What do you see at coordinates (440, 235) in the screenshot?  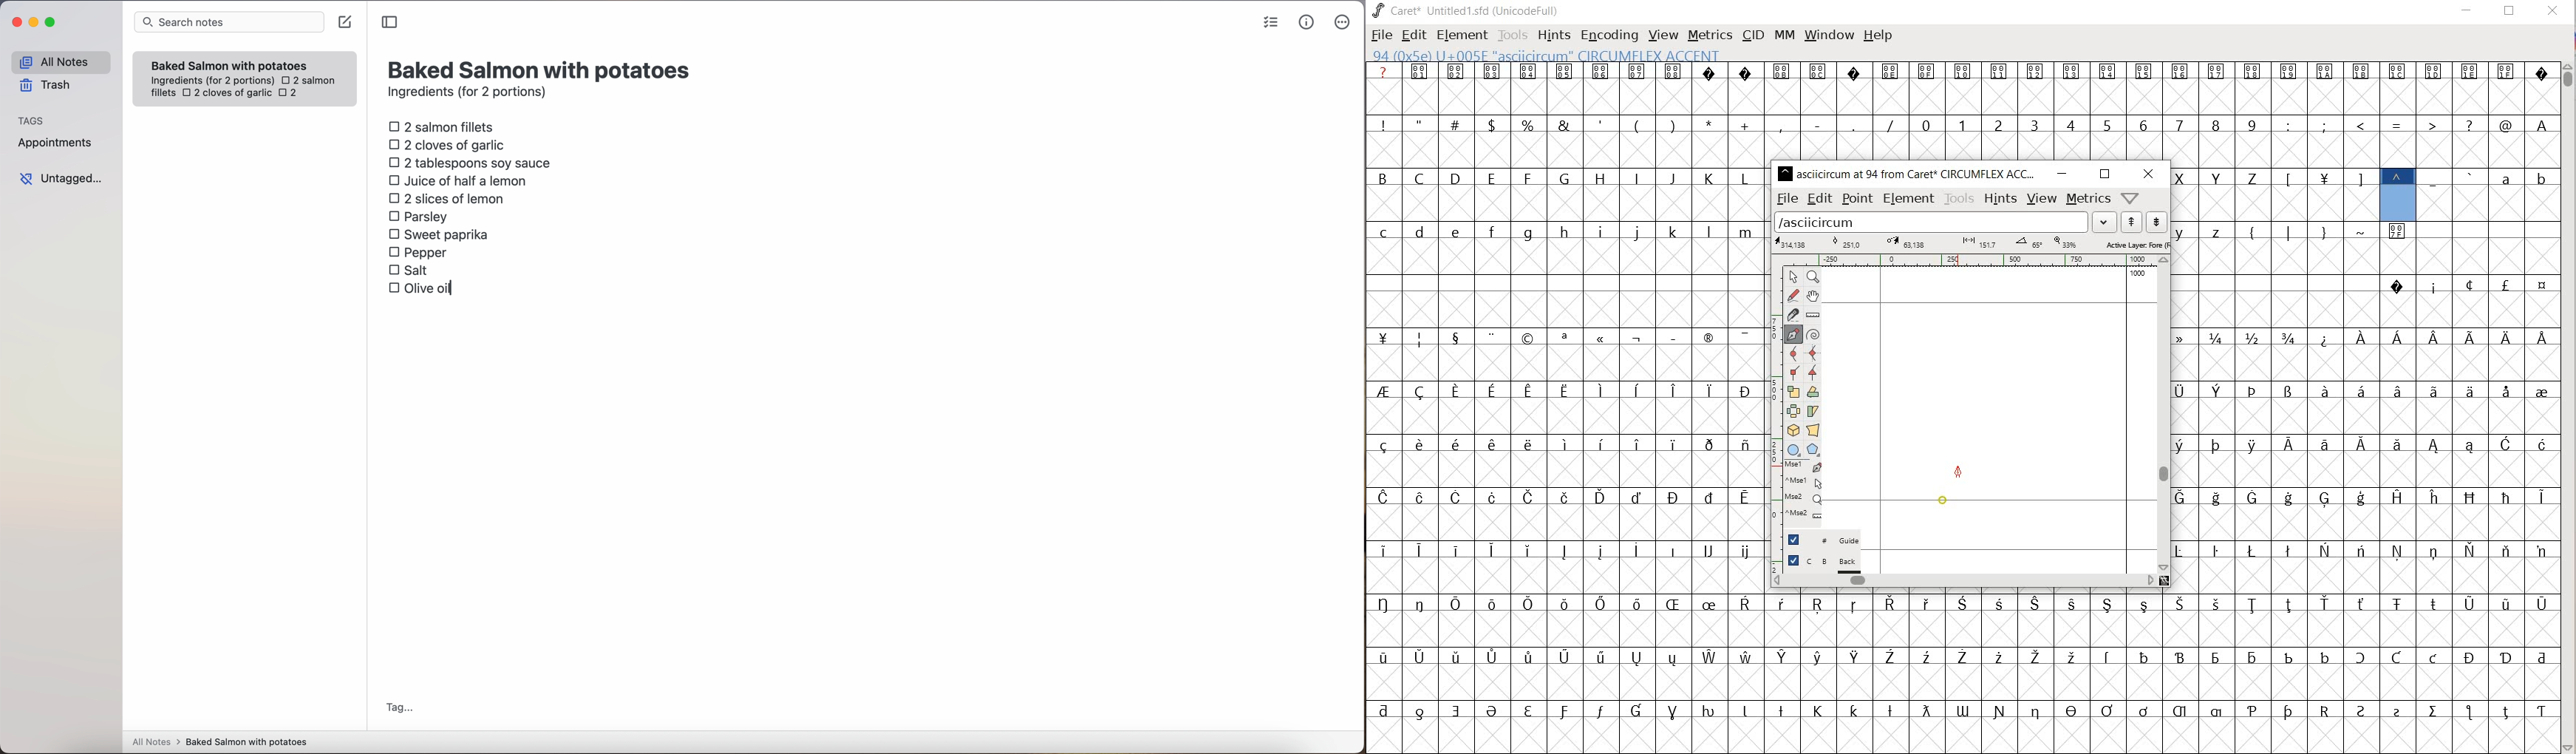 I see `sweet paprika` at bounding box center [440, 235].